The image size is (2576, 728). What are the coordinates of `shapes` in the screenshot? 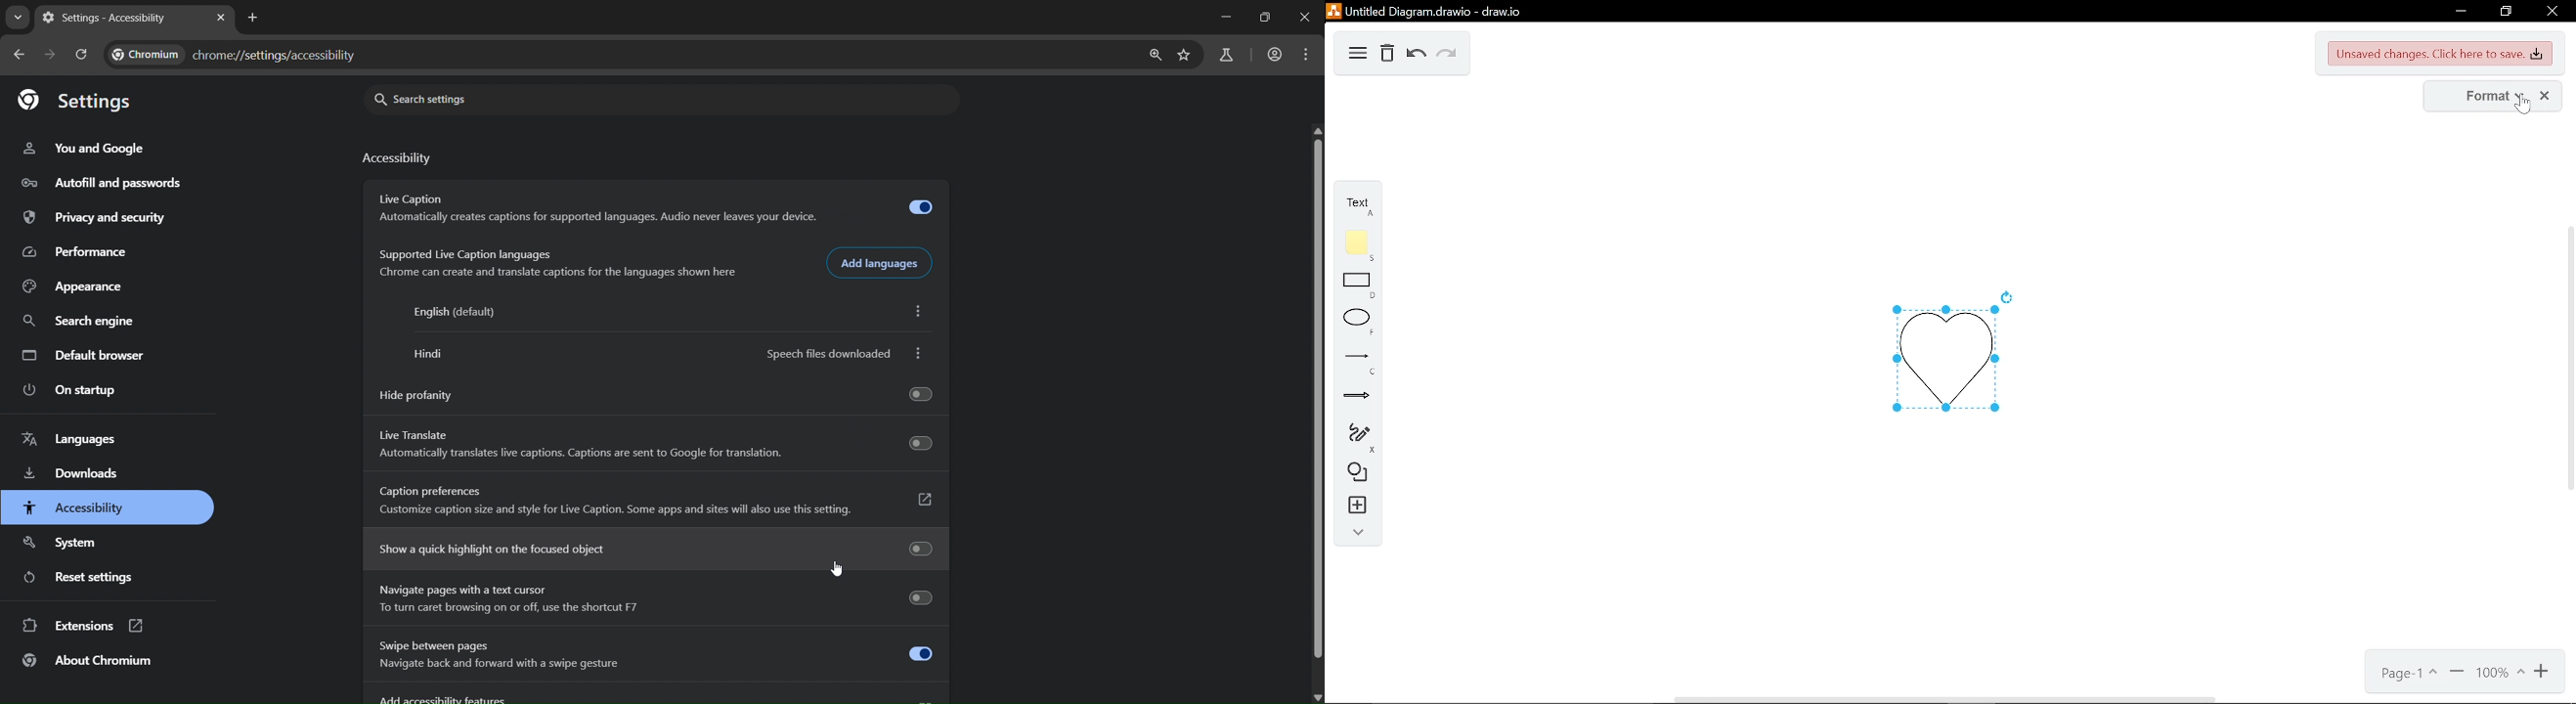 It's located at (1356, 472).